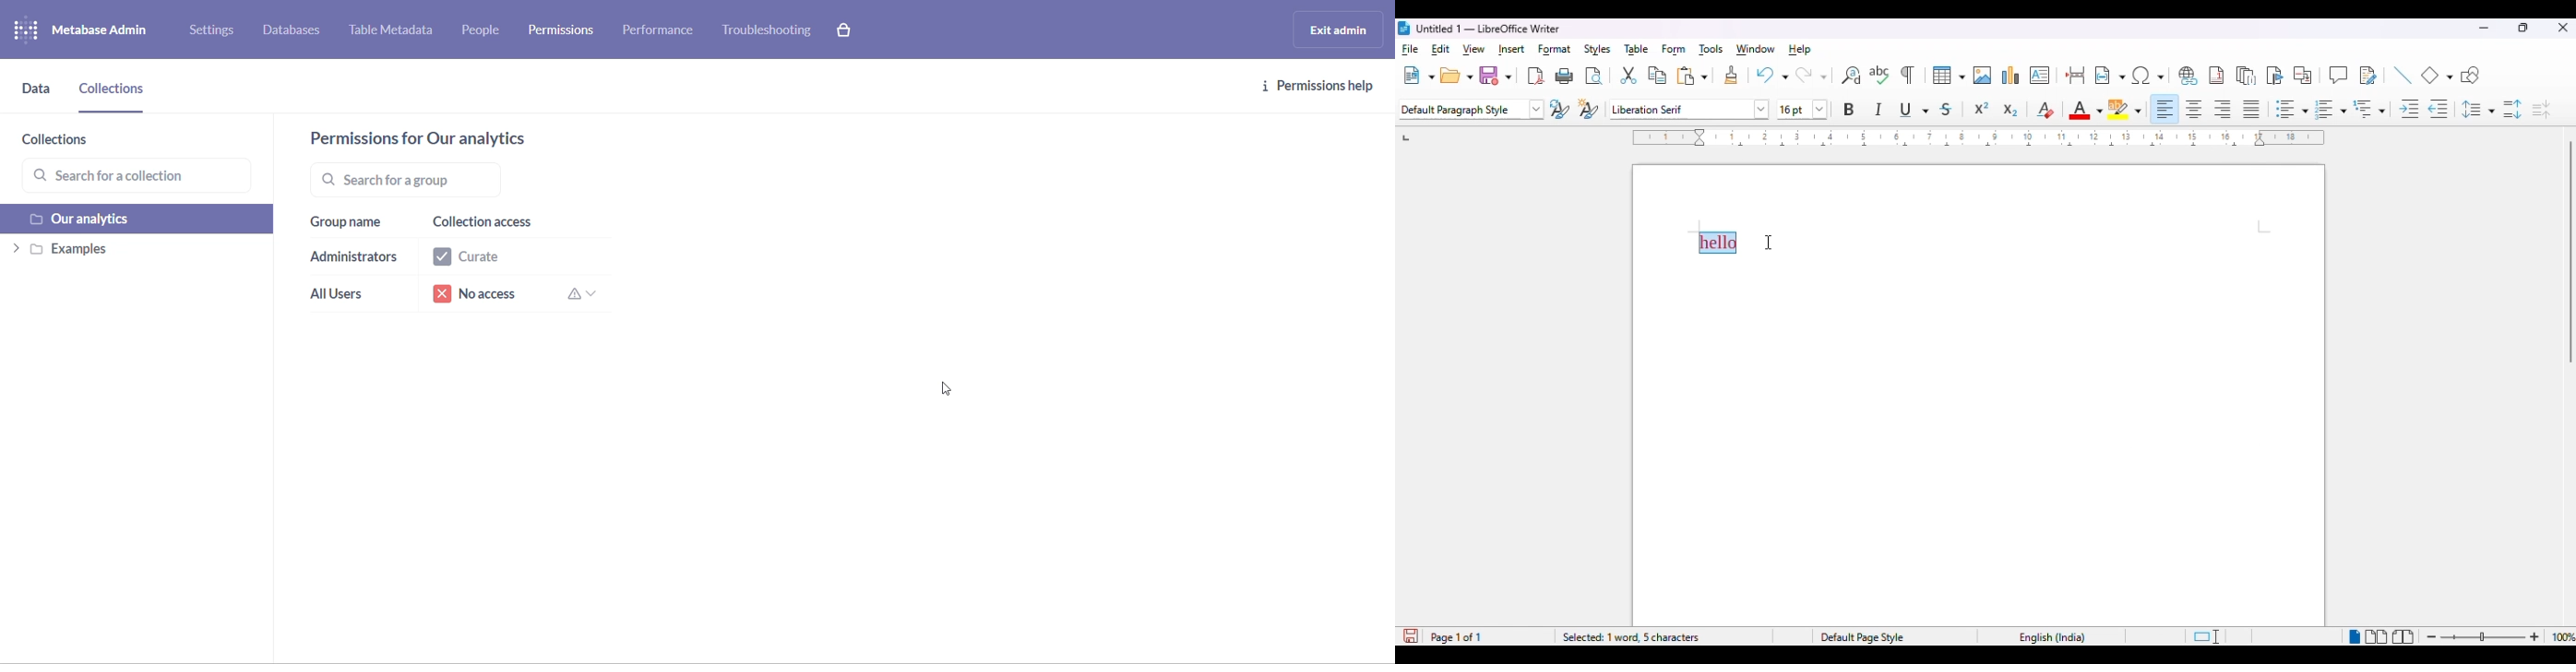 This screenshot has width=2576, height=672. Describe the element at coordinates (1336, 29) in the screenshot. I see `exit admin` at that location.